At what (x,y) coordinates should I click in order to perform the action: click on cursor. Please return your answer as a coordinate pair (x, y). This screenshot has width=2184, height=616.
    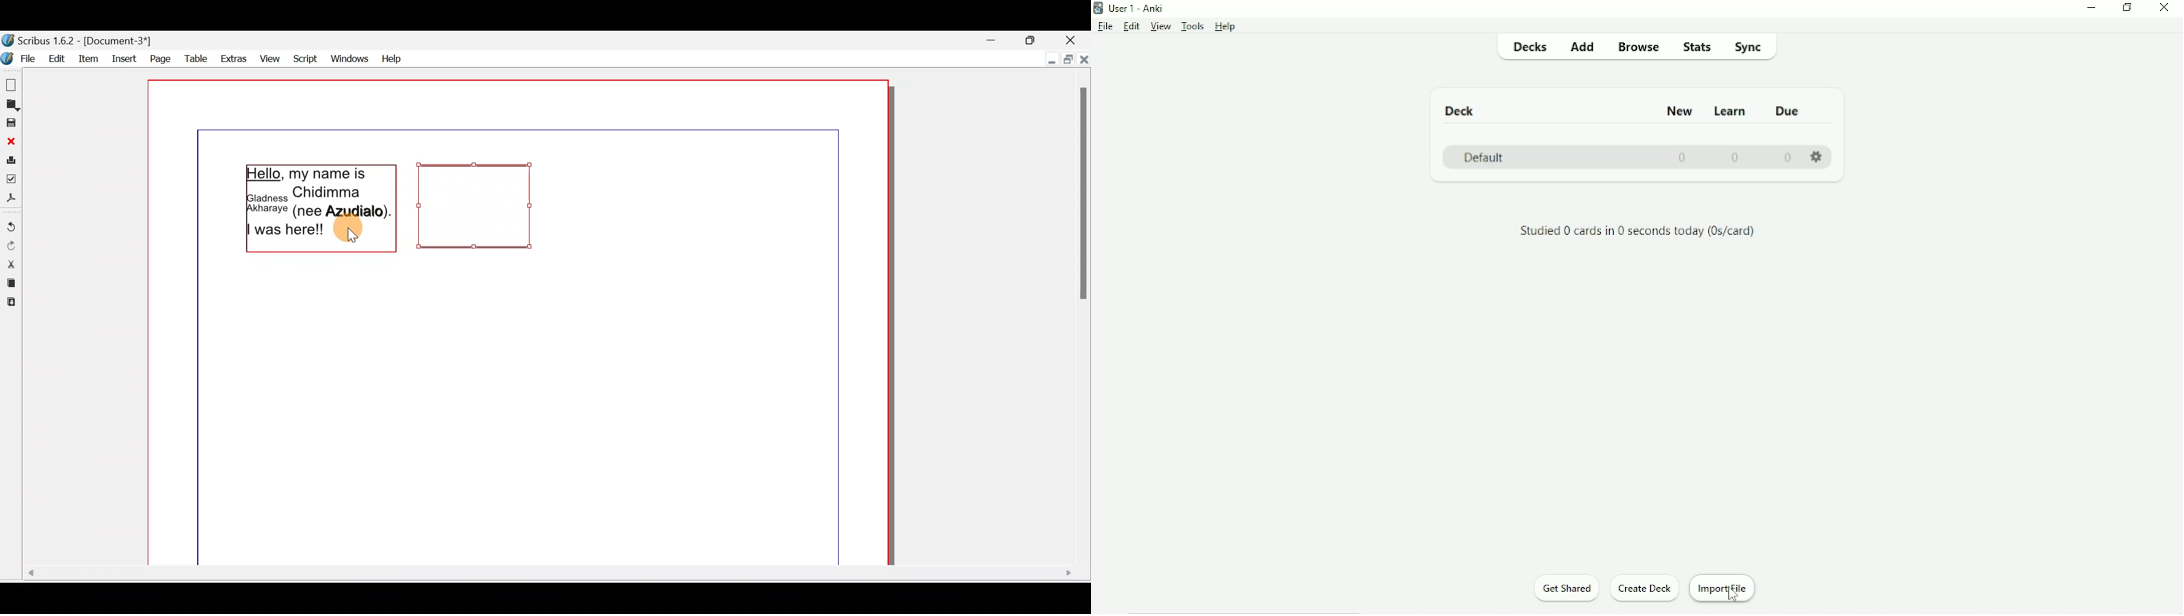
    Looking at the image, I should click on (1734, 598).